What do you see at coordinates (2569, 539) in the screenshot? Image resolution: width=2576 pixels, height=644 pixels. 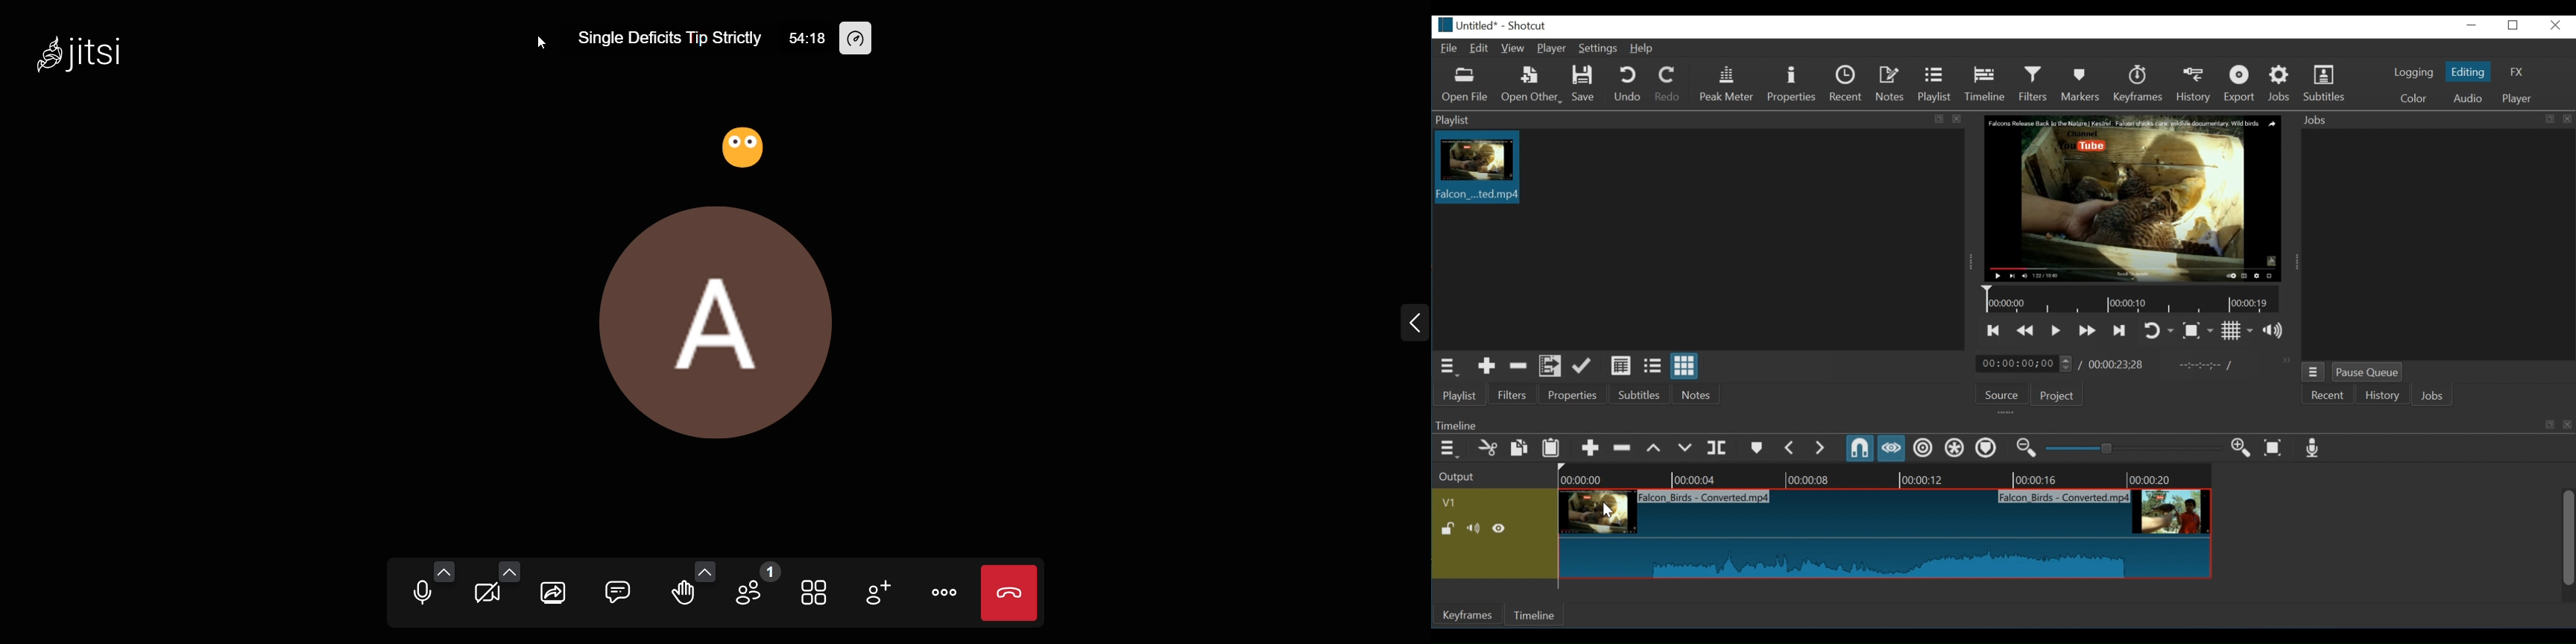 I see `Vertical Scroll bar` at bounding box center [2569, 539].